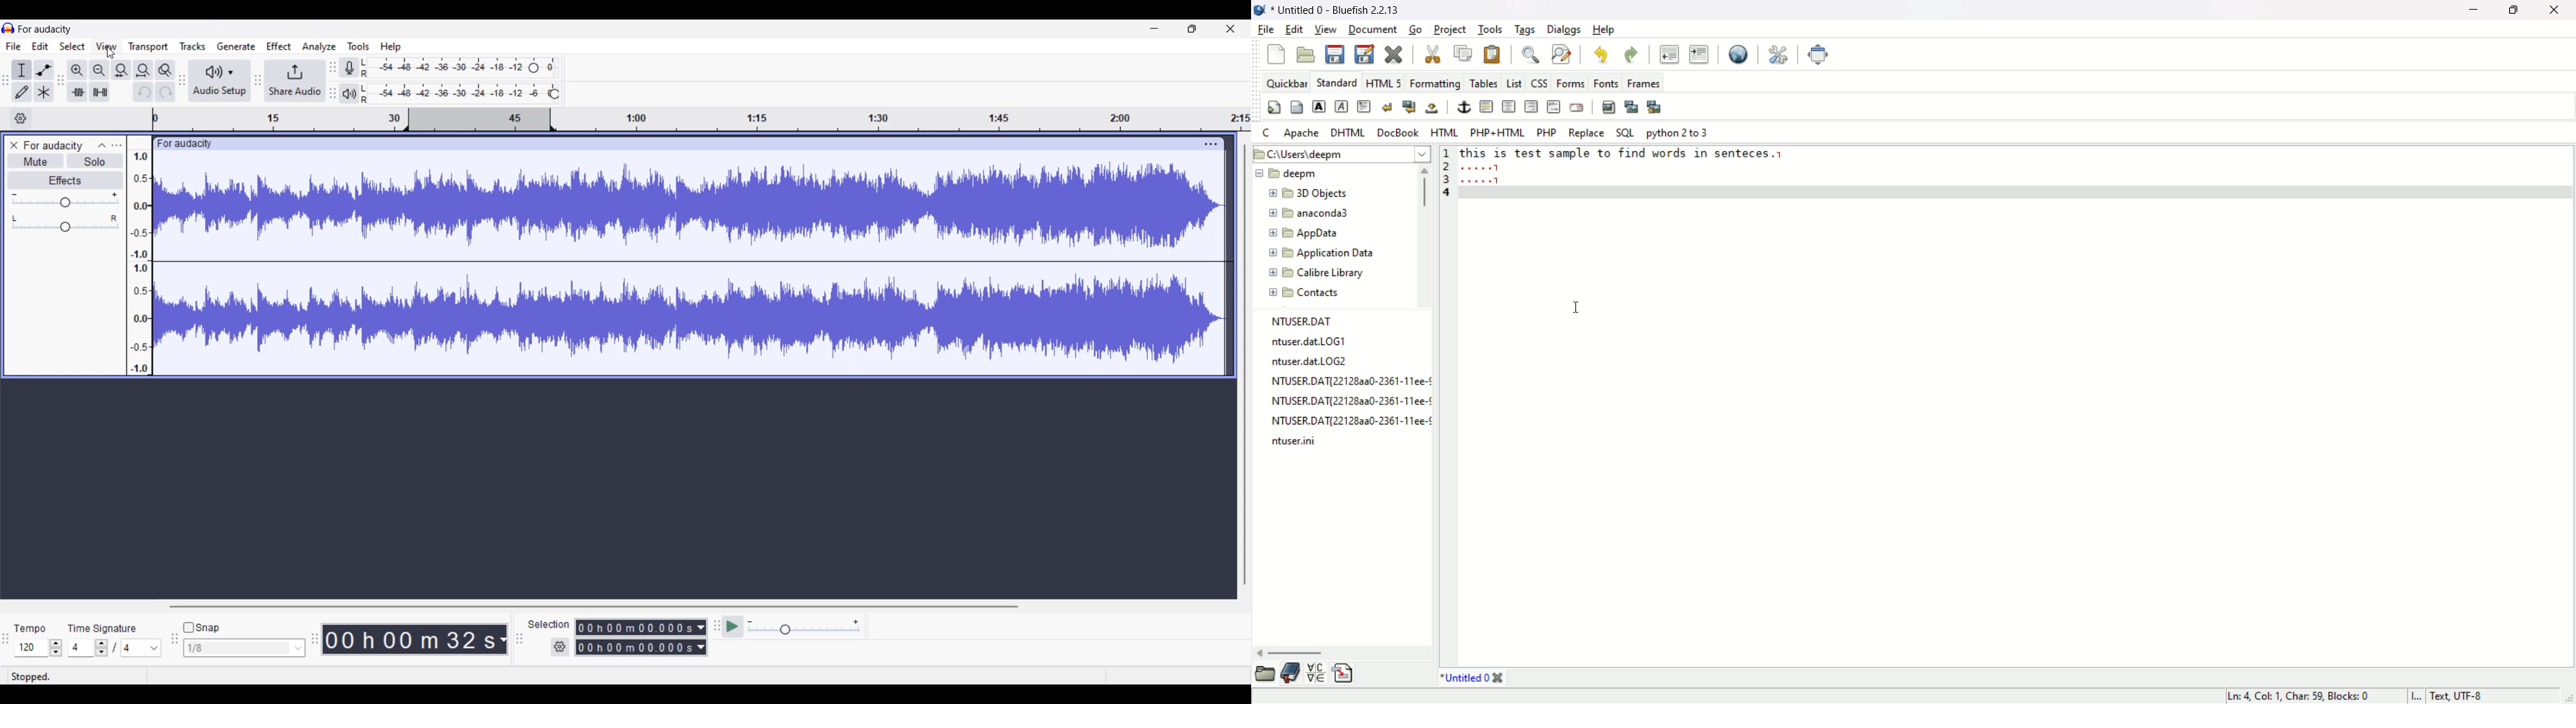  What do you see at coordinates (78, 92) in the screenshot?
I see `Trim audio outside selection` at bounding box center [78, 92].